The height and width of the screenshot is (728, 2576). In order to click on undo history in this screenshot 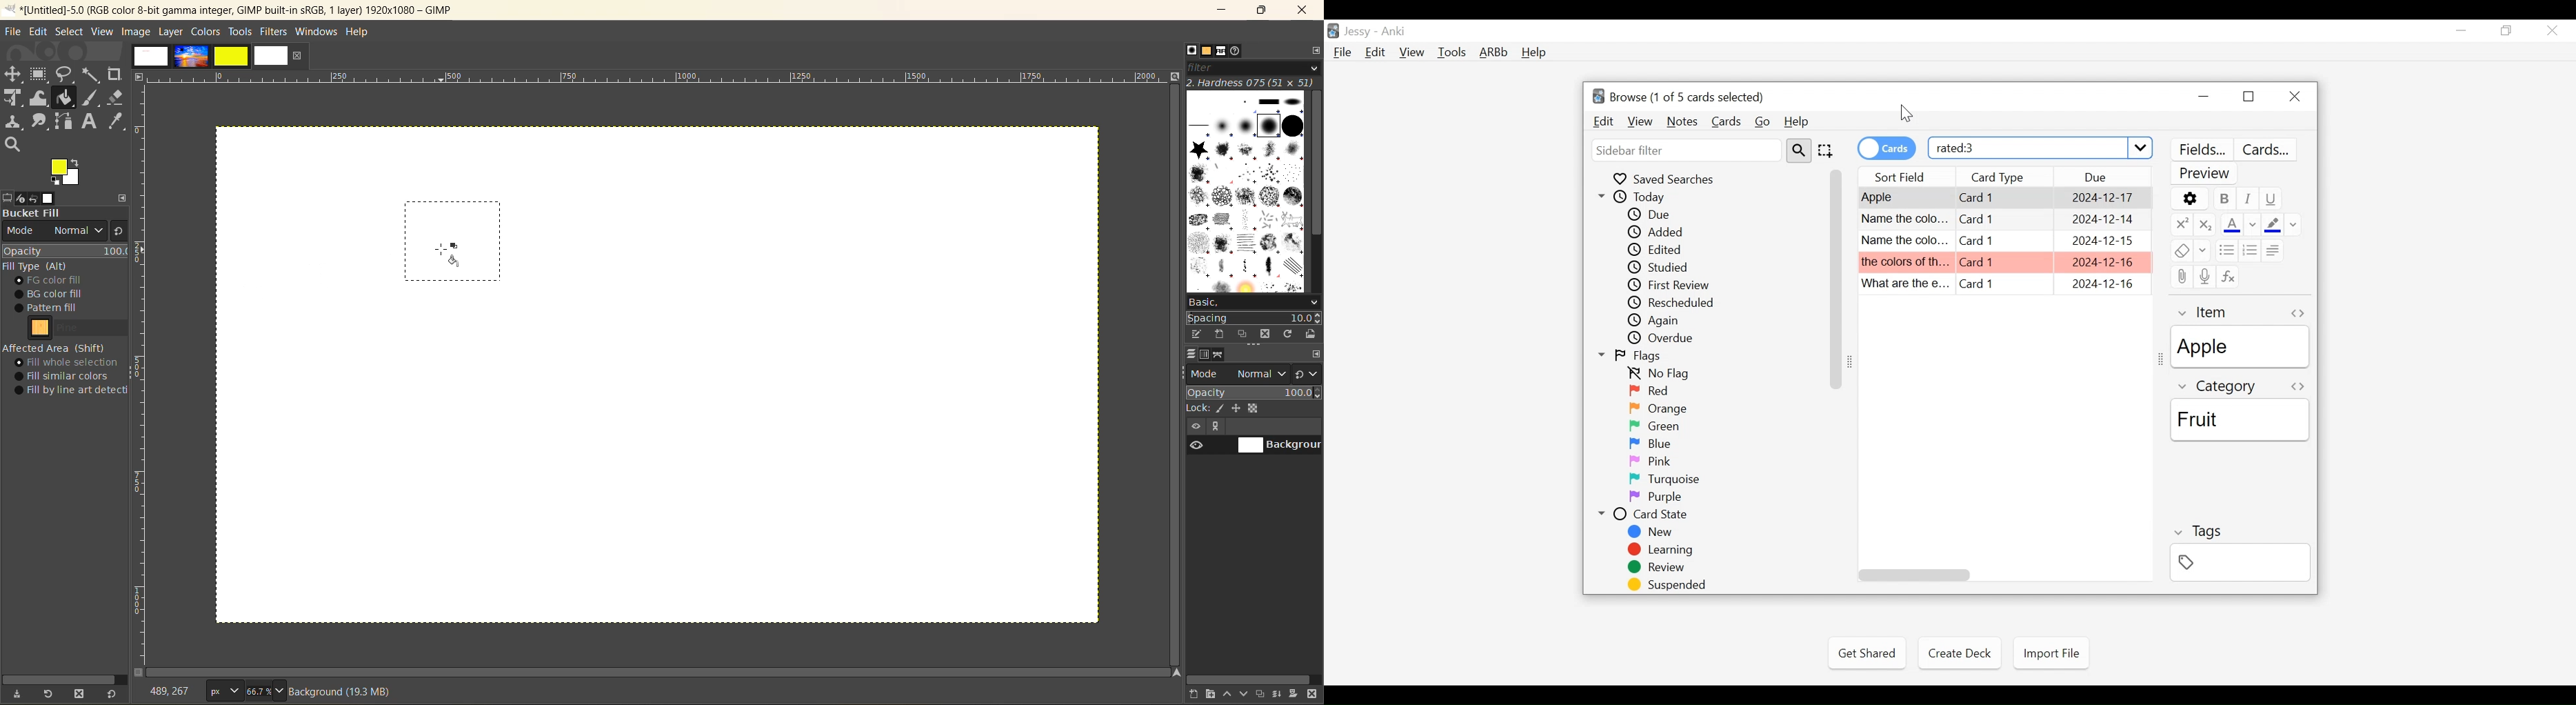, I will do `click(32, 199)`.